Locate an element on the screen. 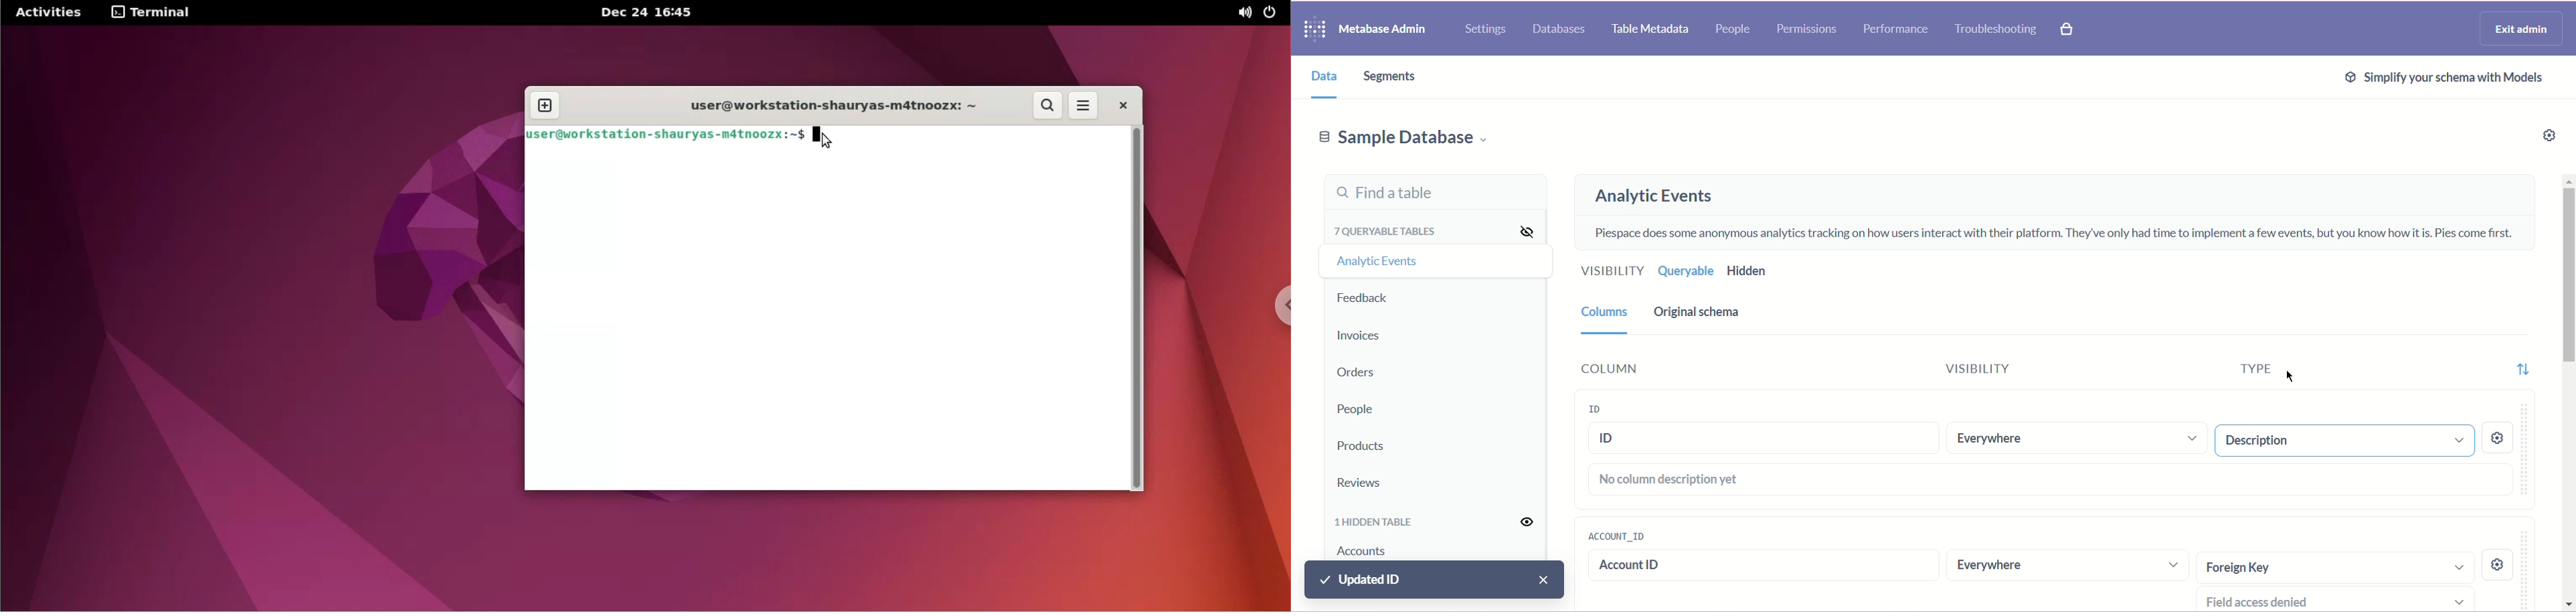  vertical scroll bar is located at coordinates (2568, 391).